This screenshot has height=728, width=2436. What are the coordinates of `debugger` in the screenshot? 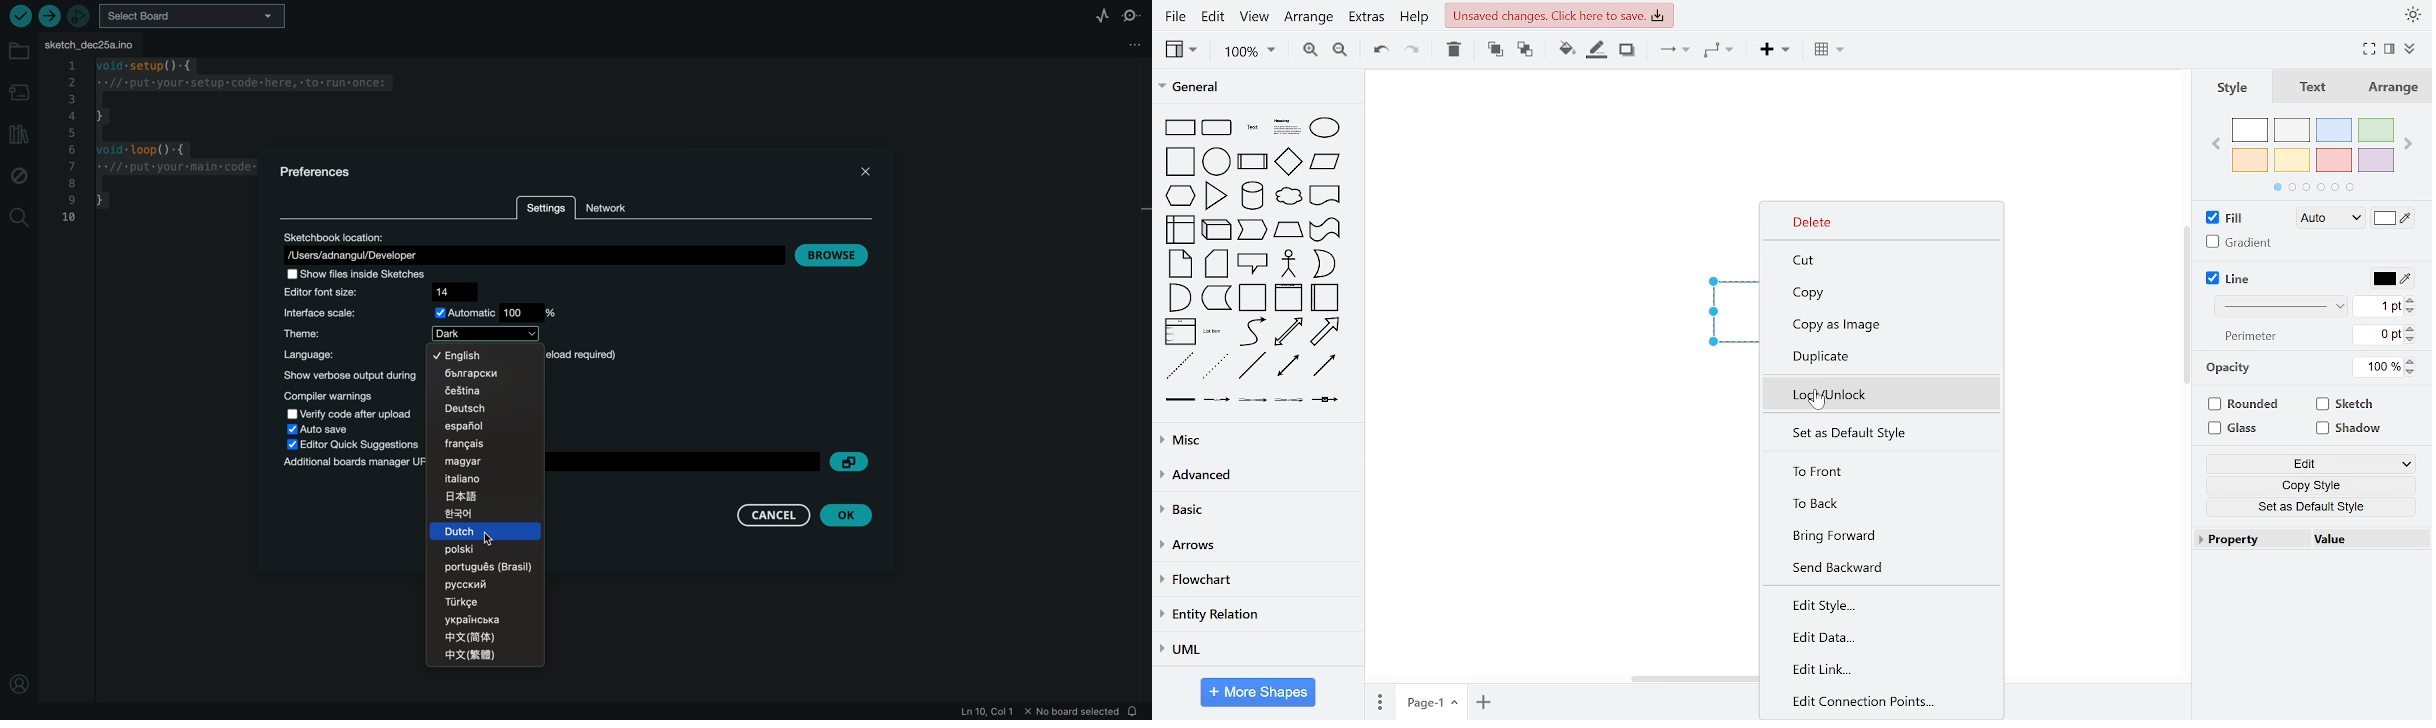 It's located at (79, 16).